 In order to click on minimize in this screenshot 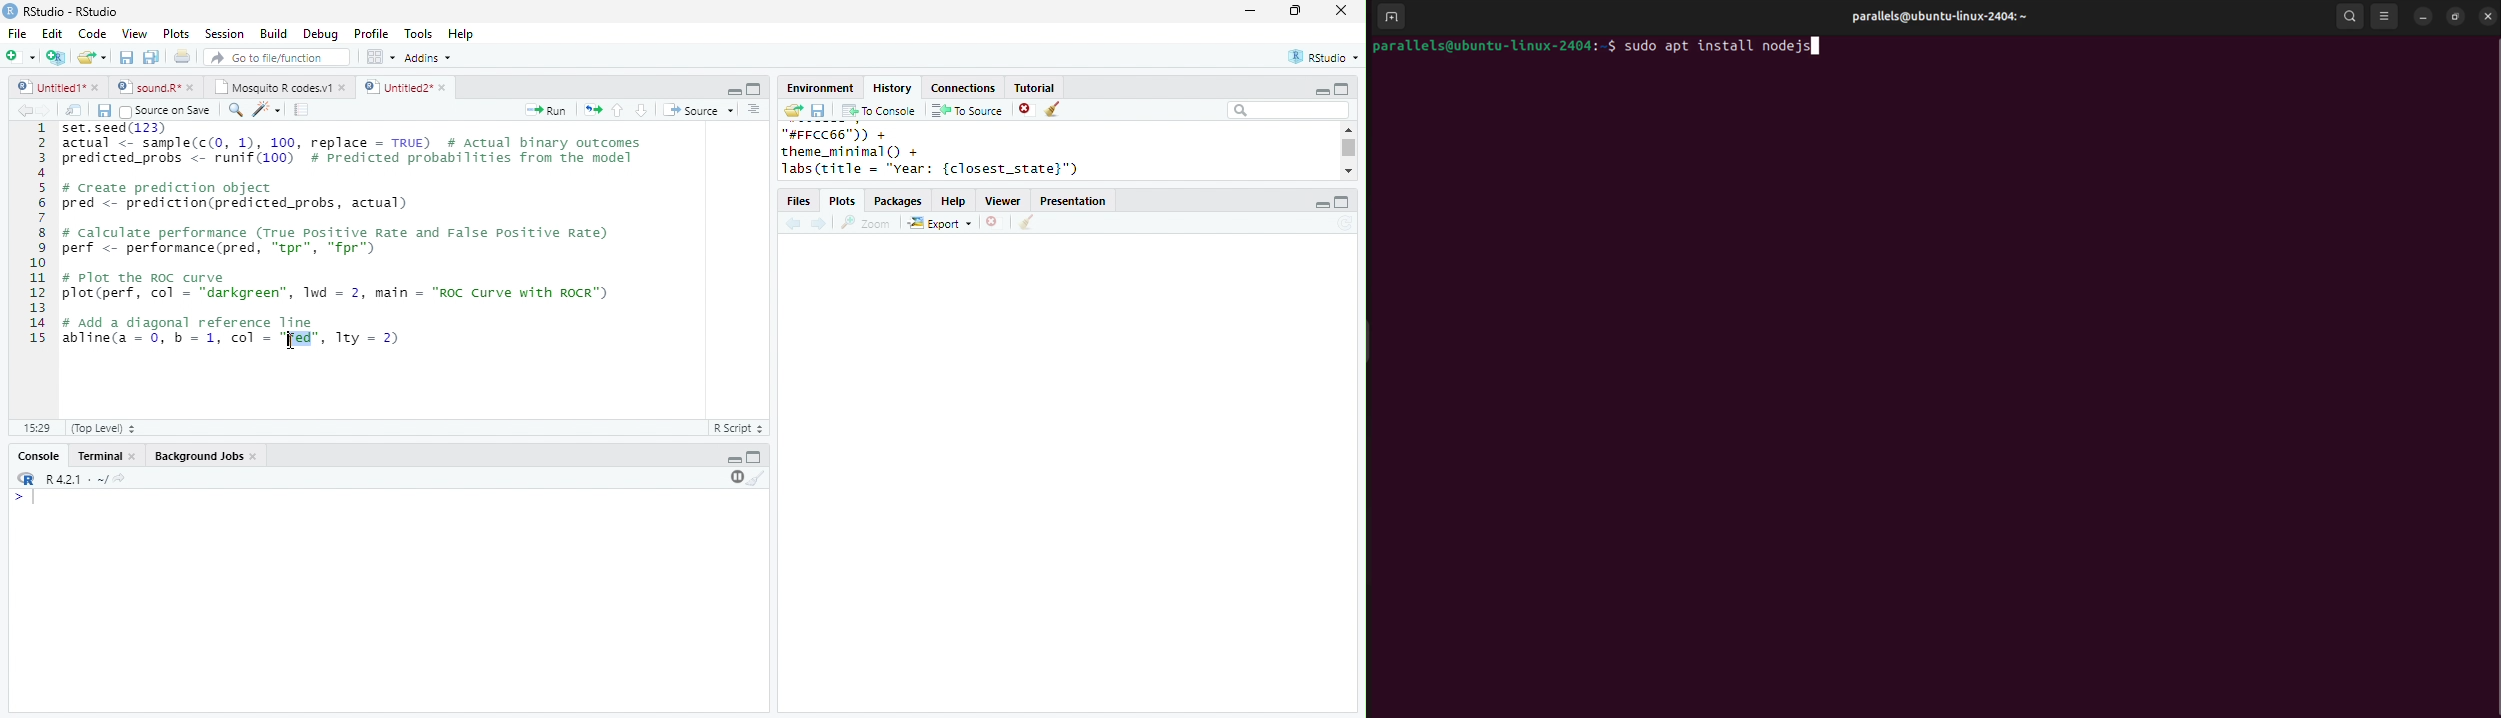, I will do `click(1249, 10)`.